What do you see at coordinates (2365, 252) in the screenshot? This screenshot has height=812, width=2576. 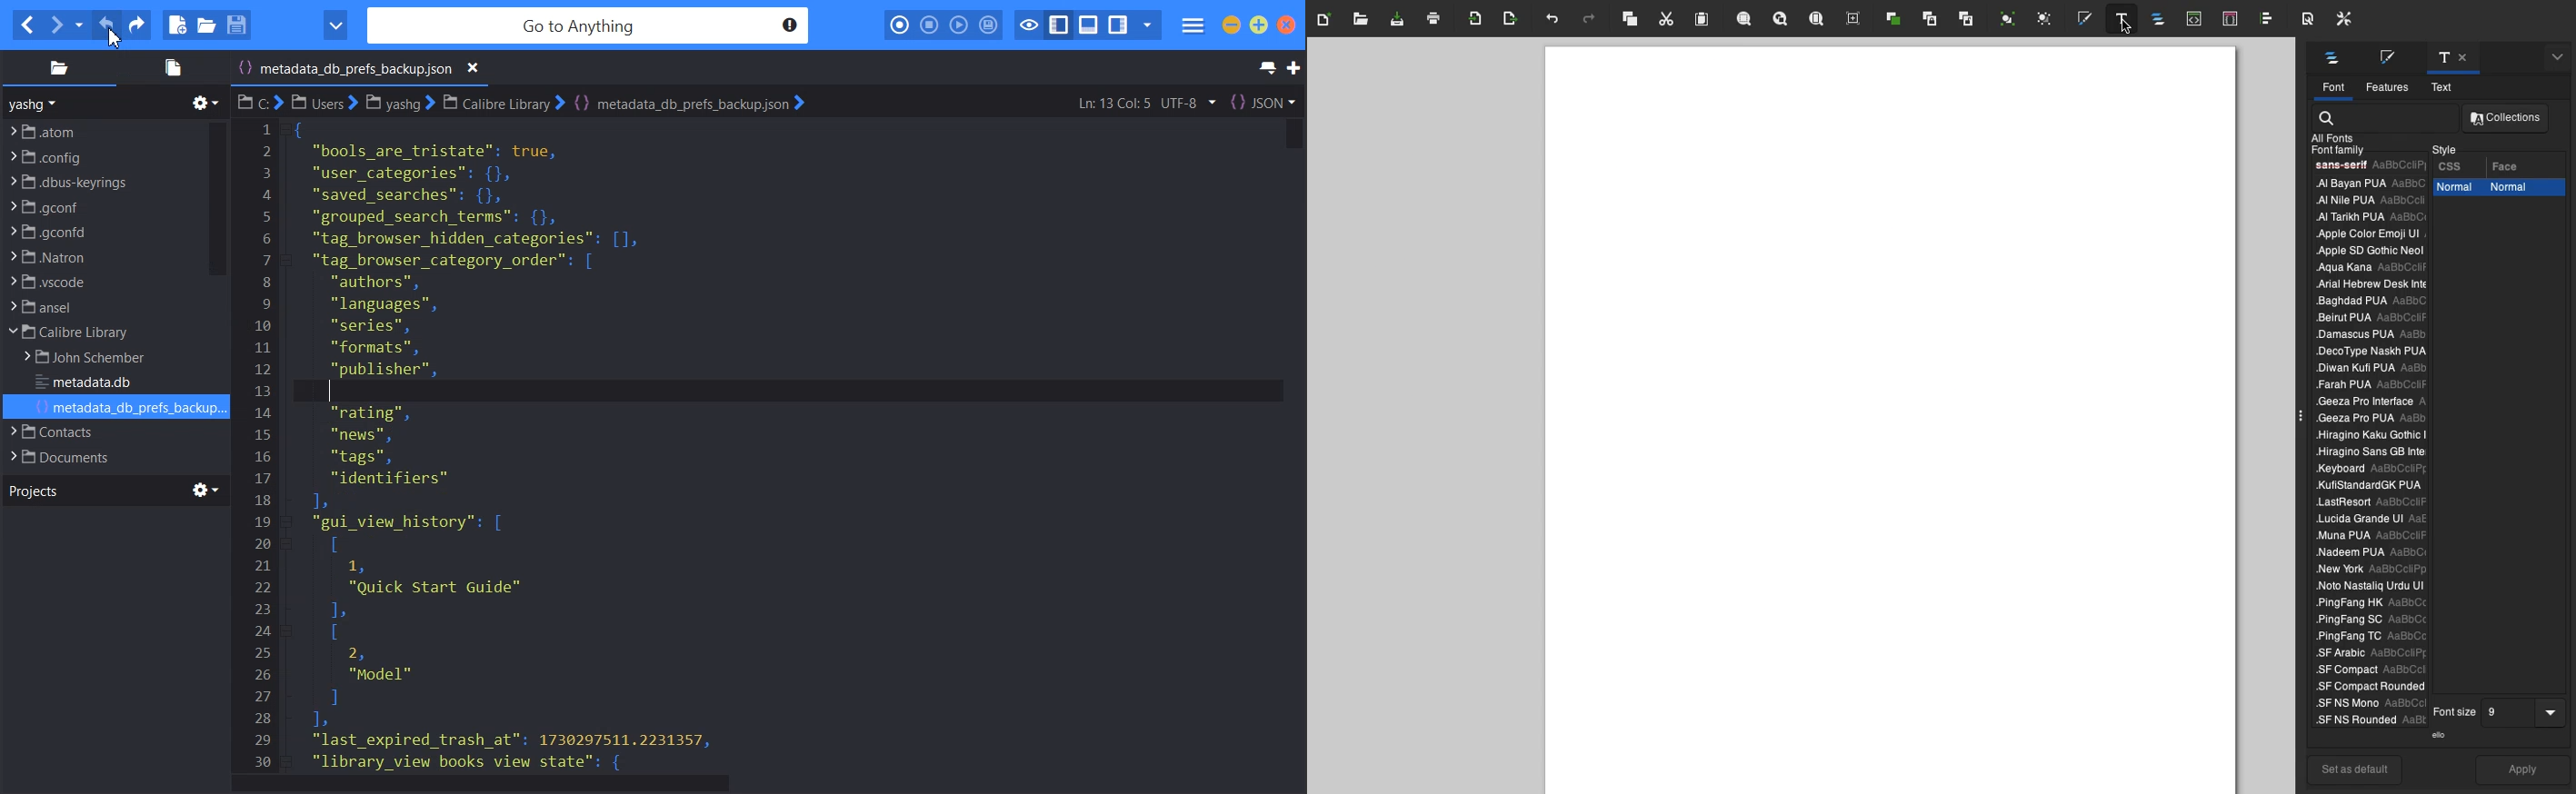 I see `Apple SD Gothic Neol` at bounding box center [2365, 252].